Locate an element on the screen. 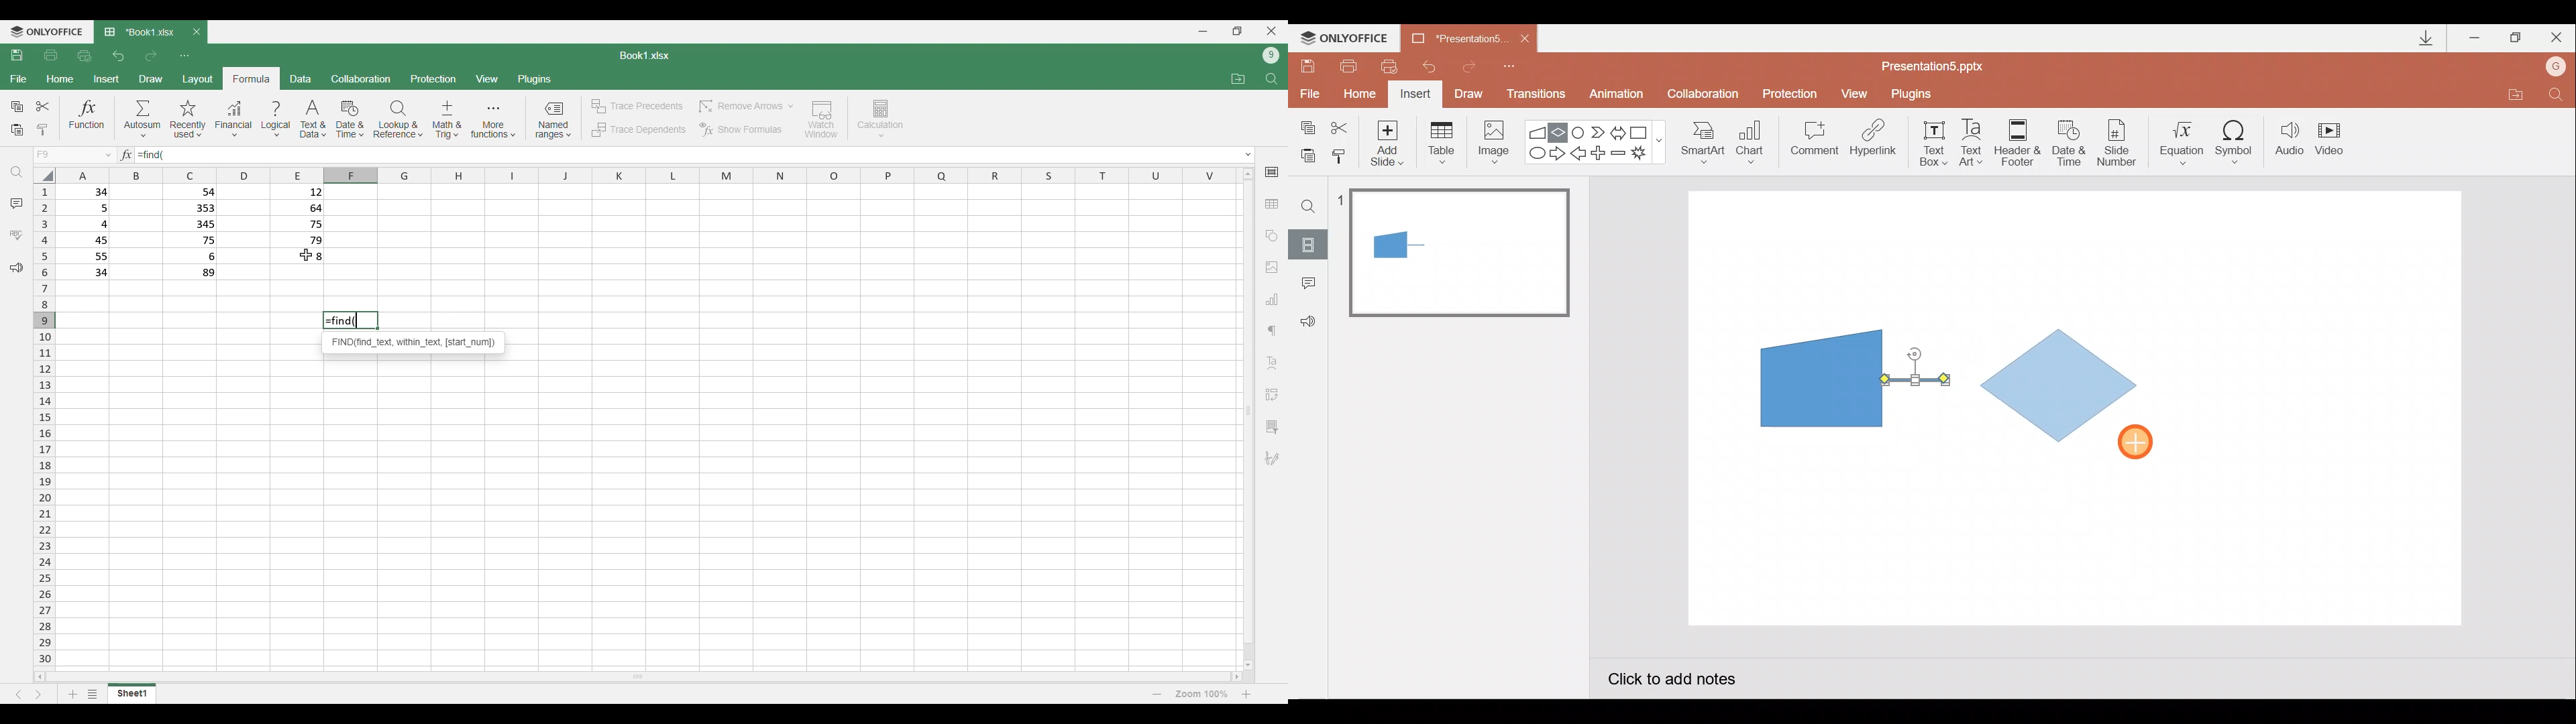  Undo is located at coordinates (119, 56).